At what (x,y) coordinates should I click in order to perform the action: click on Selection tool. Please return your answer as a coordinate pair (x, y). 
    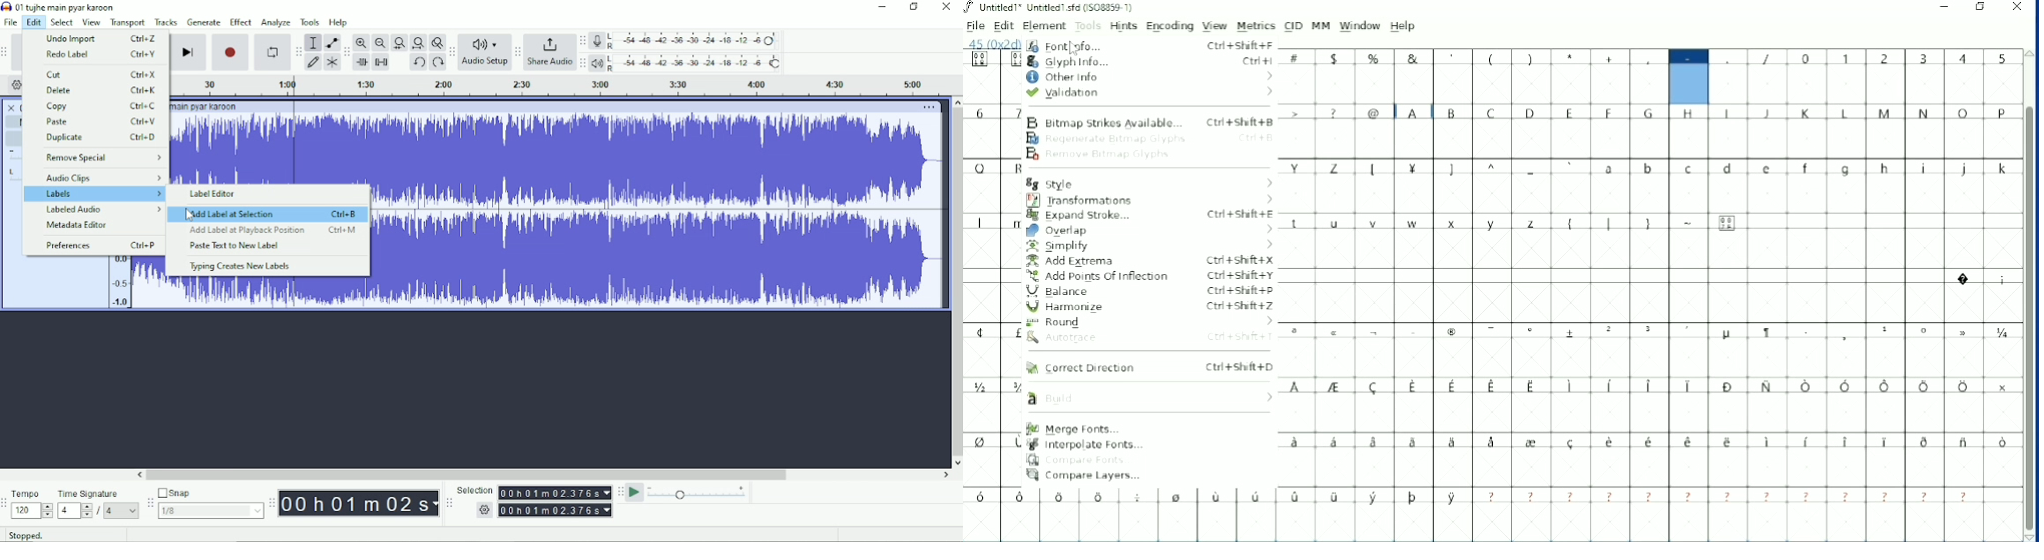
    Looking at the image, I should click on (313, 42).